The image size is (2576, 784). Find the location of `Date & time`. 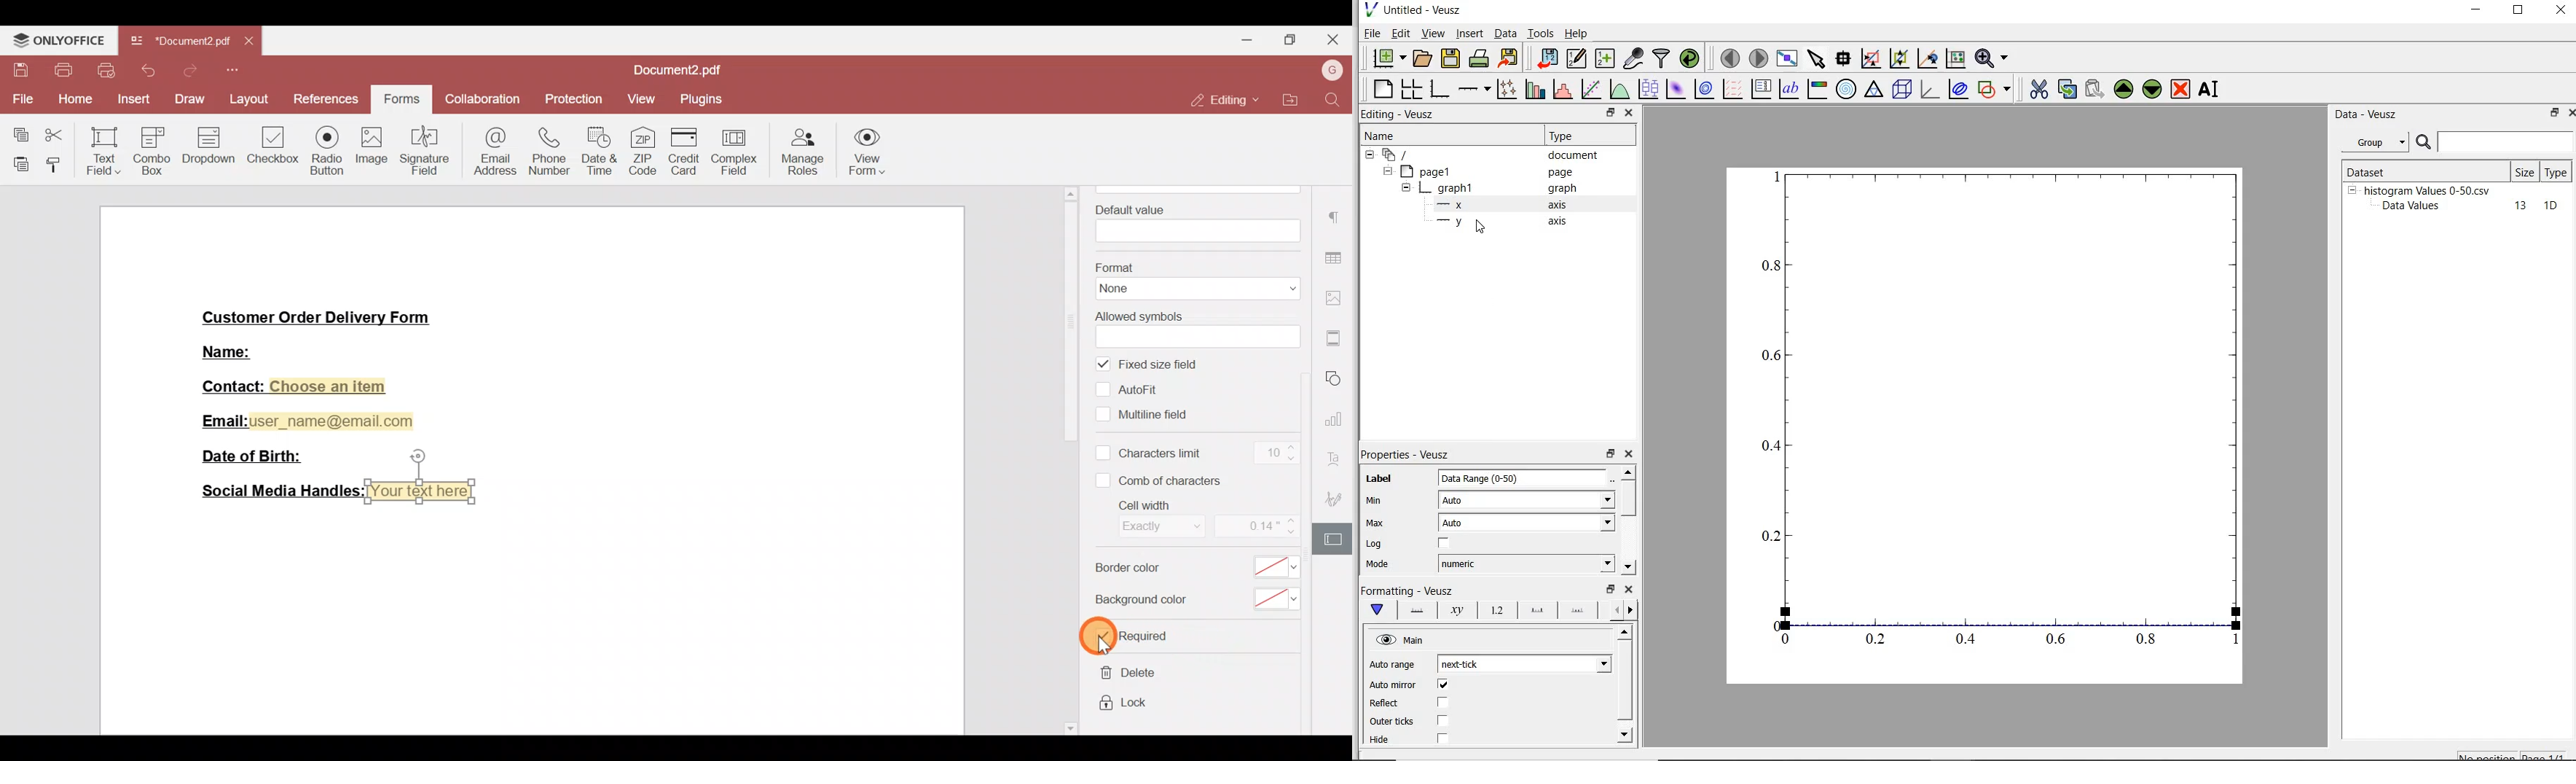

Date & time is located at coordinates (599, 150).